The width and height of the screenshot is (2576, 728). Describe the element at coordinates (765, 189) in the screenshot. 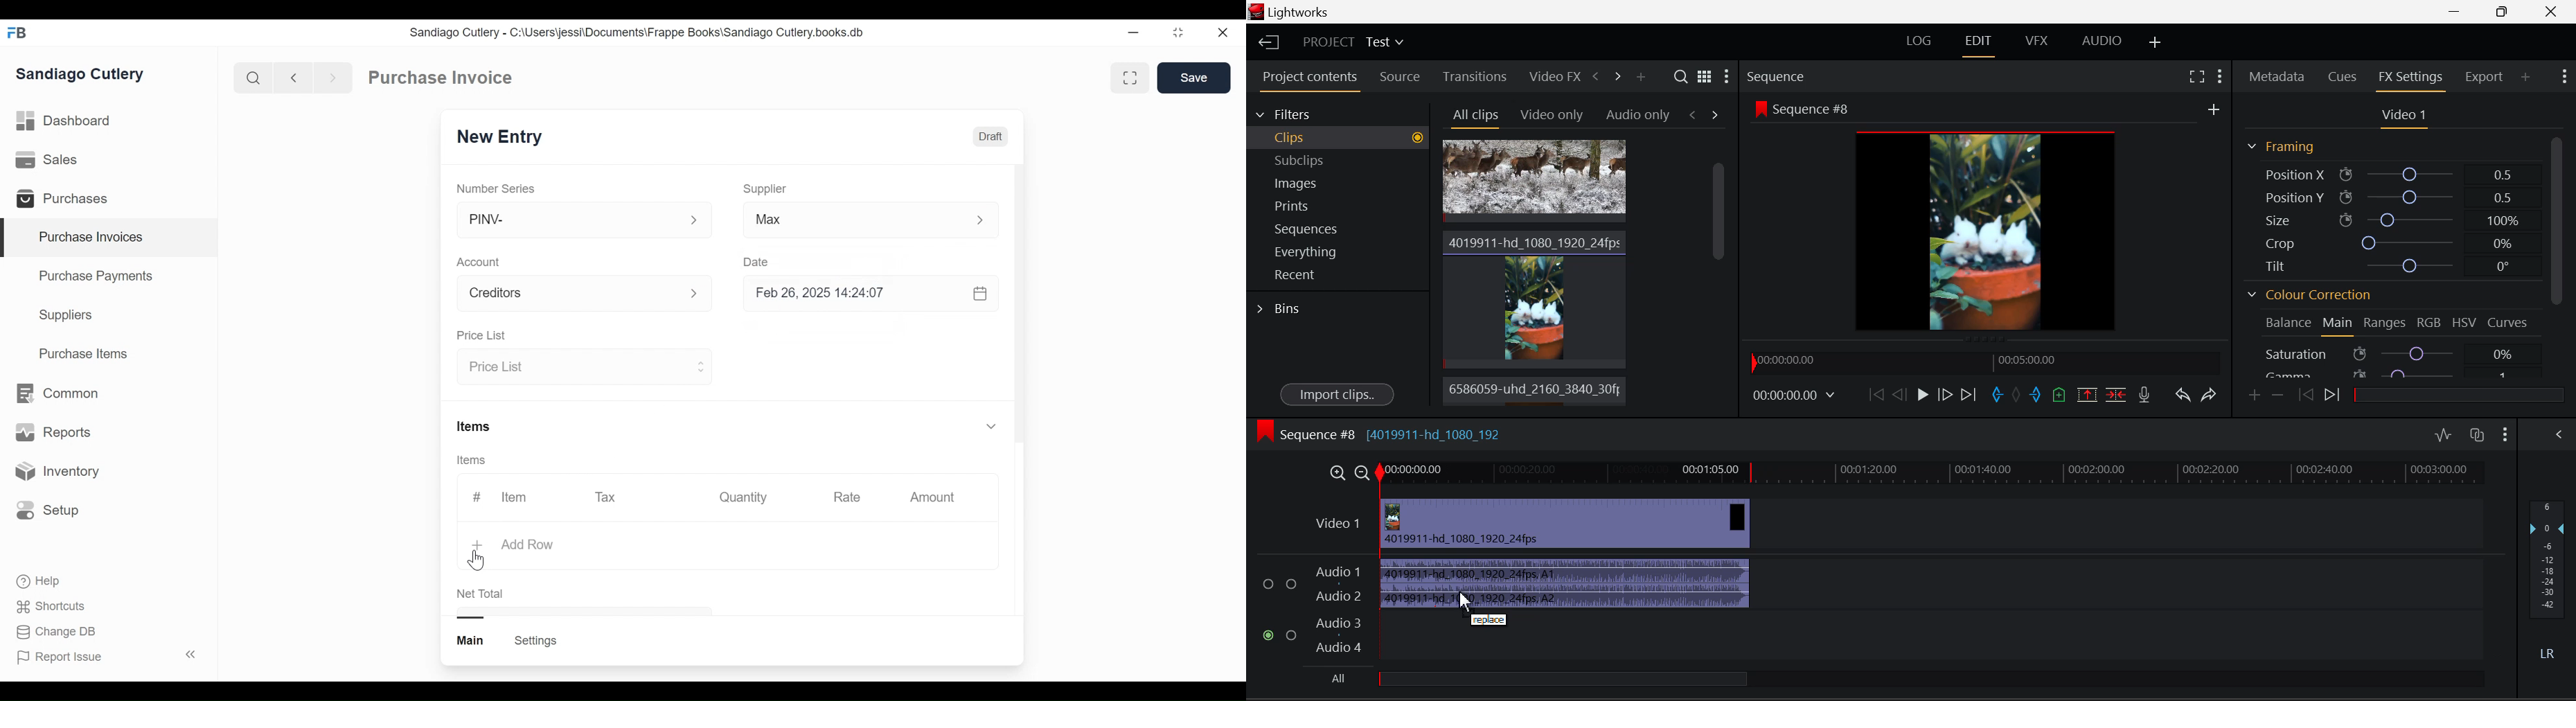

I see `Supplier` at that location.